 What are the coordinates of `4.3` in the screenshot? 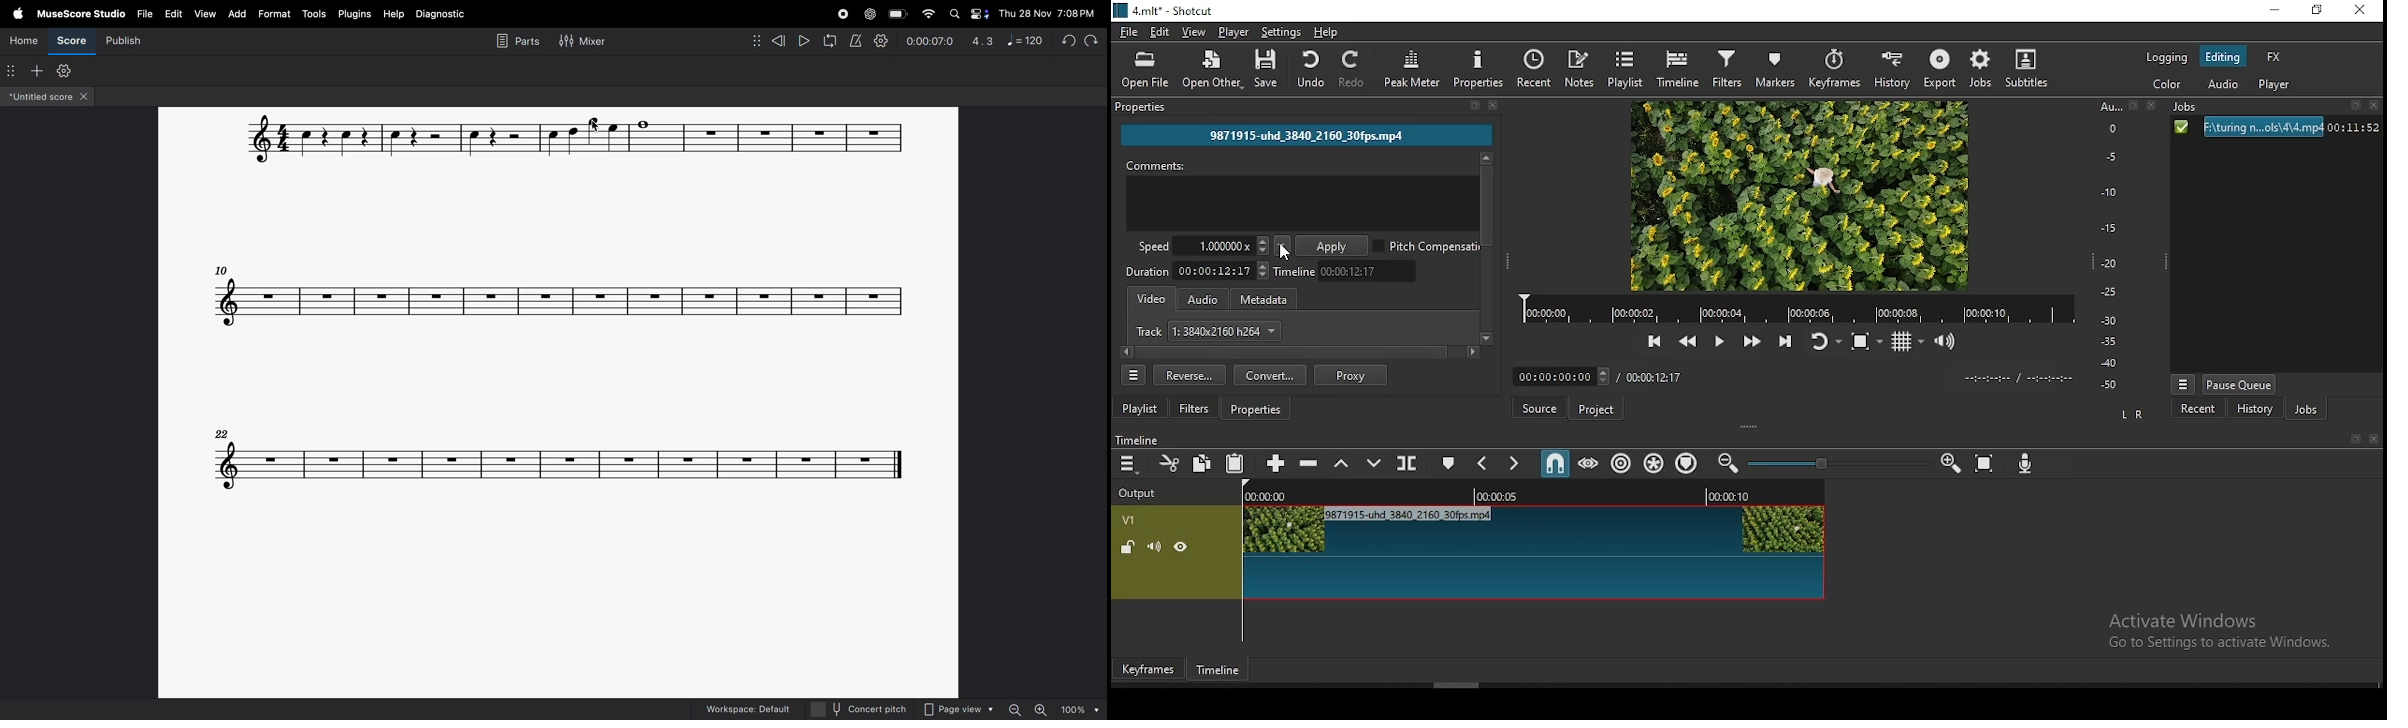 It's located at (984, 40).